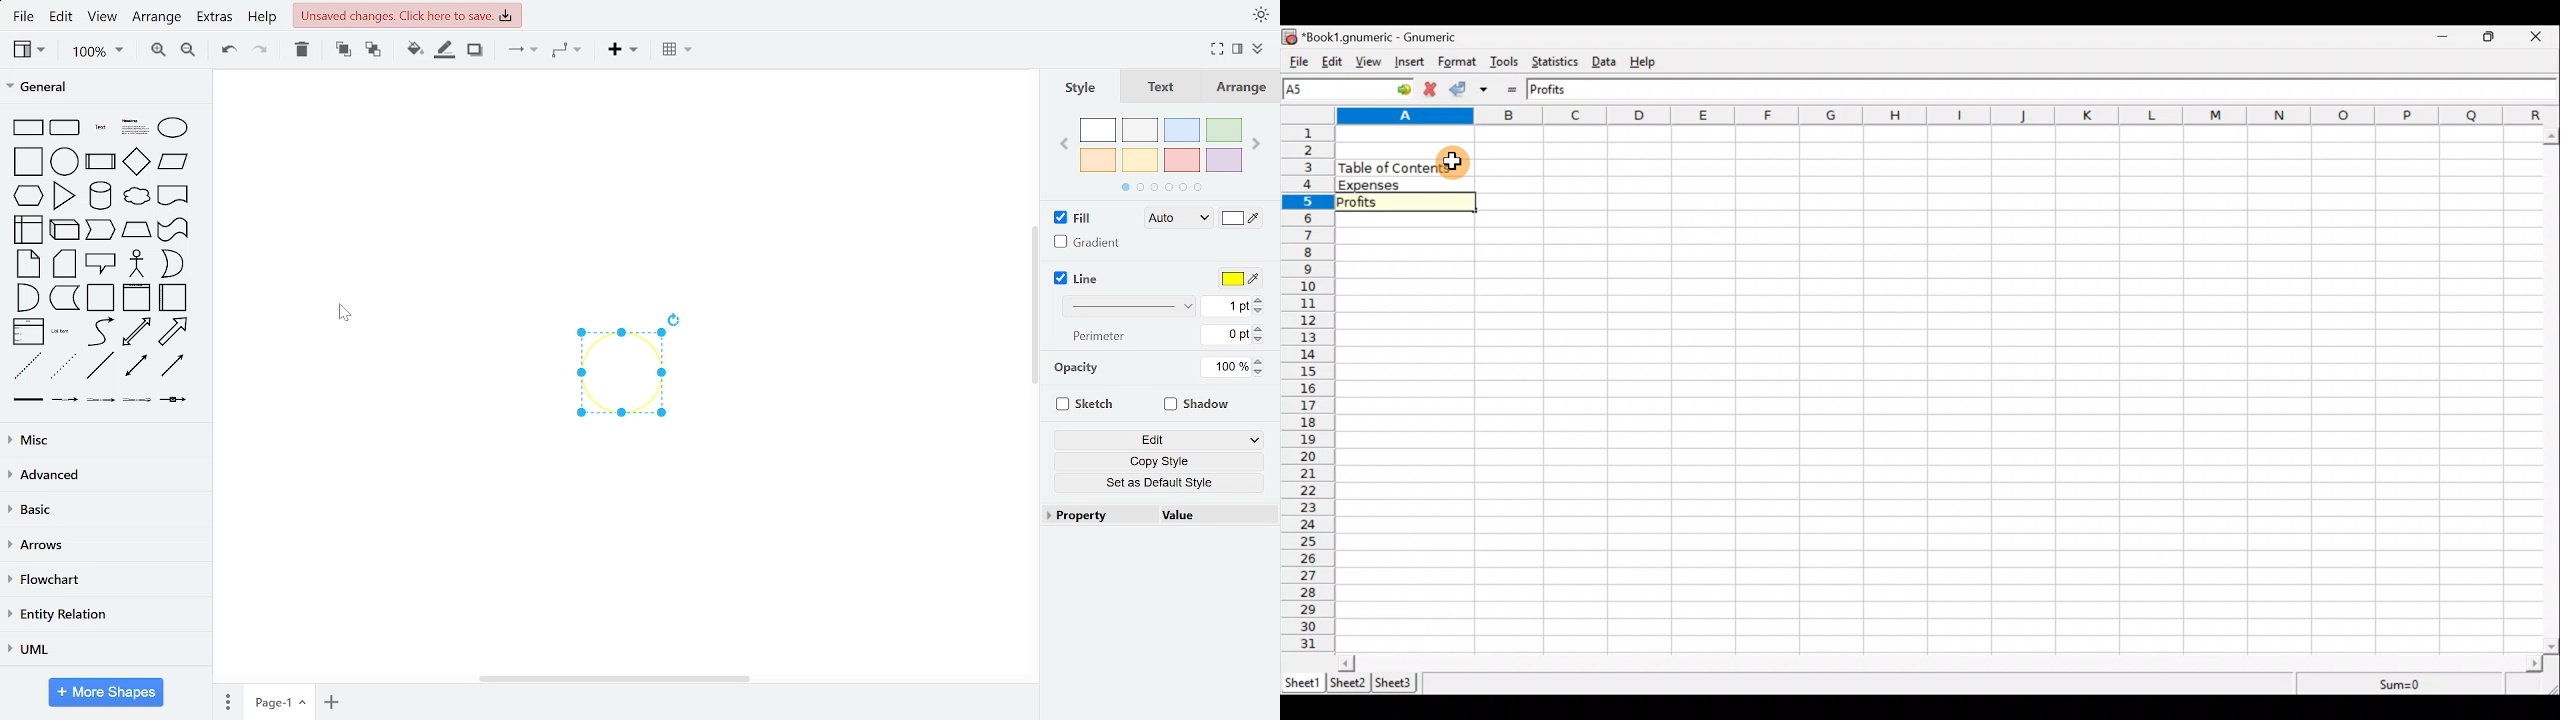 The height and width of the screenshot is (728, 2576). Describe the element at coordinates (258, 52) in the screenshot. I see `redo` at that location.